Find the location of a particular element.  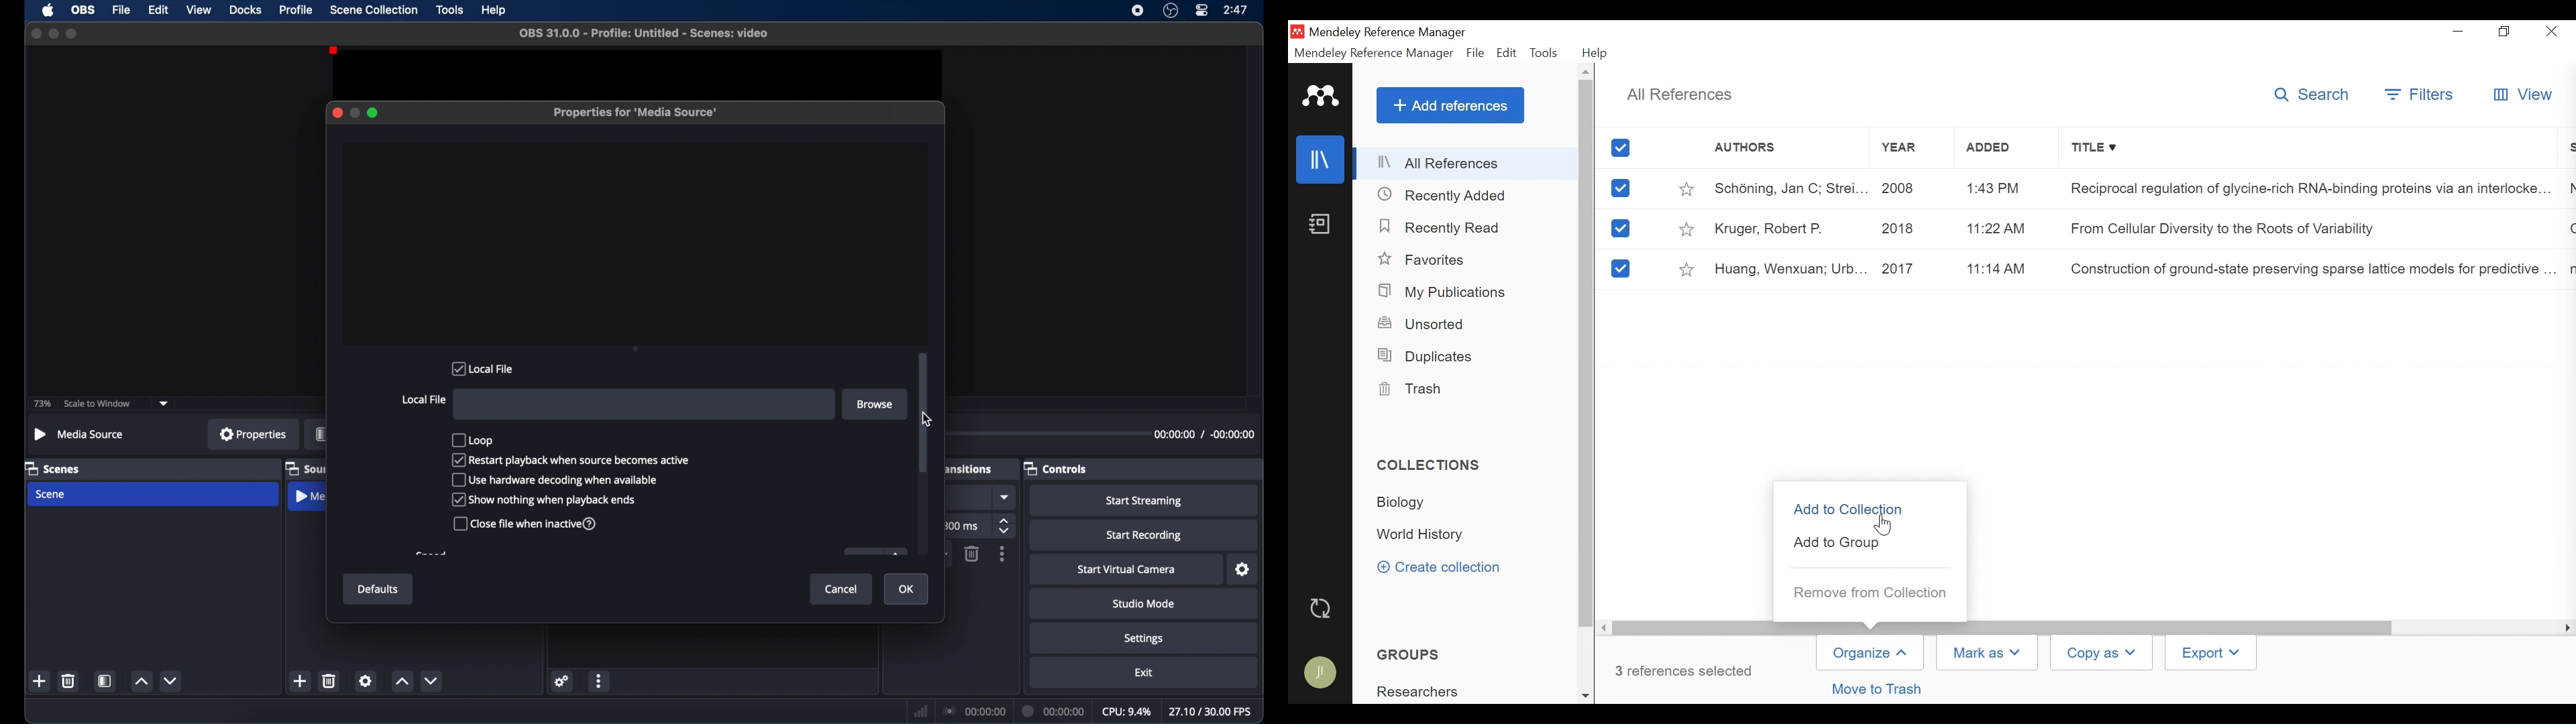

Sync is located at coordinates (1321, 609).